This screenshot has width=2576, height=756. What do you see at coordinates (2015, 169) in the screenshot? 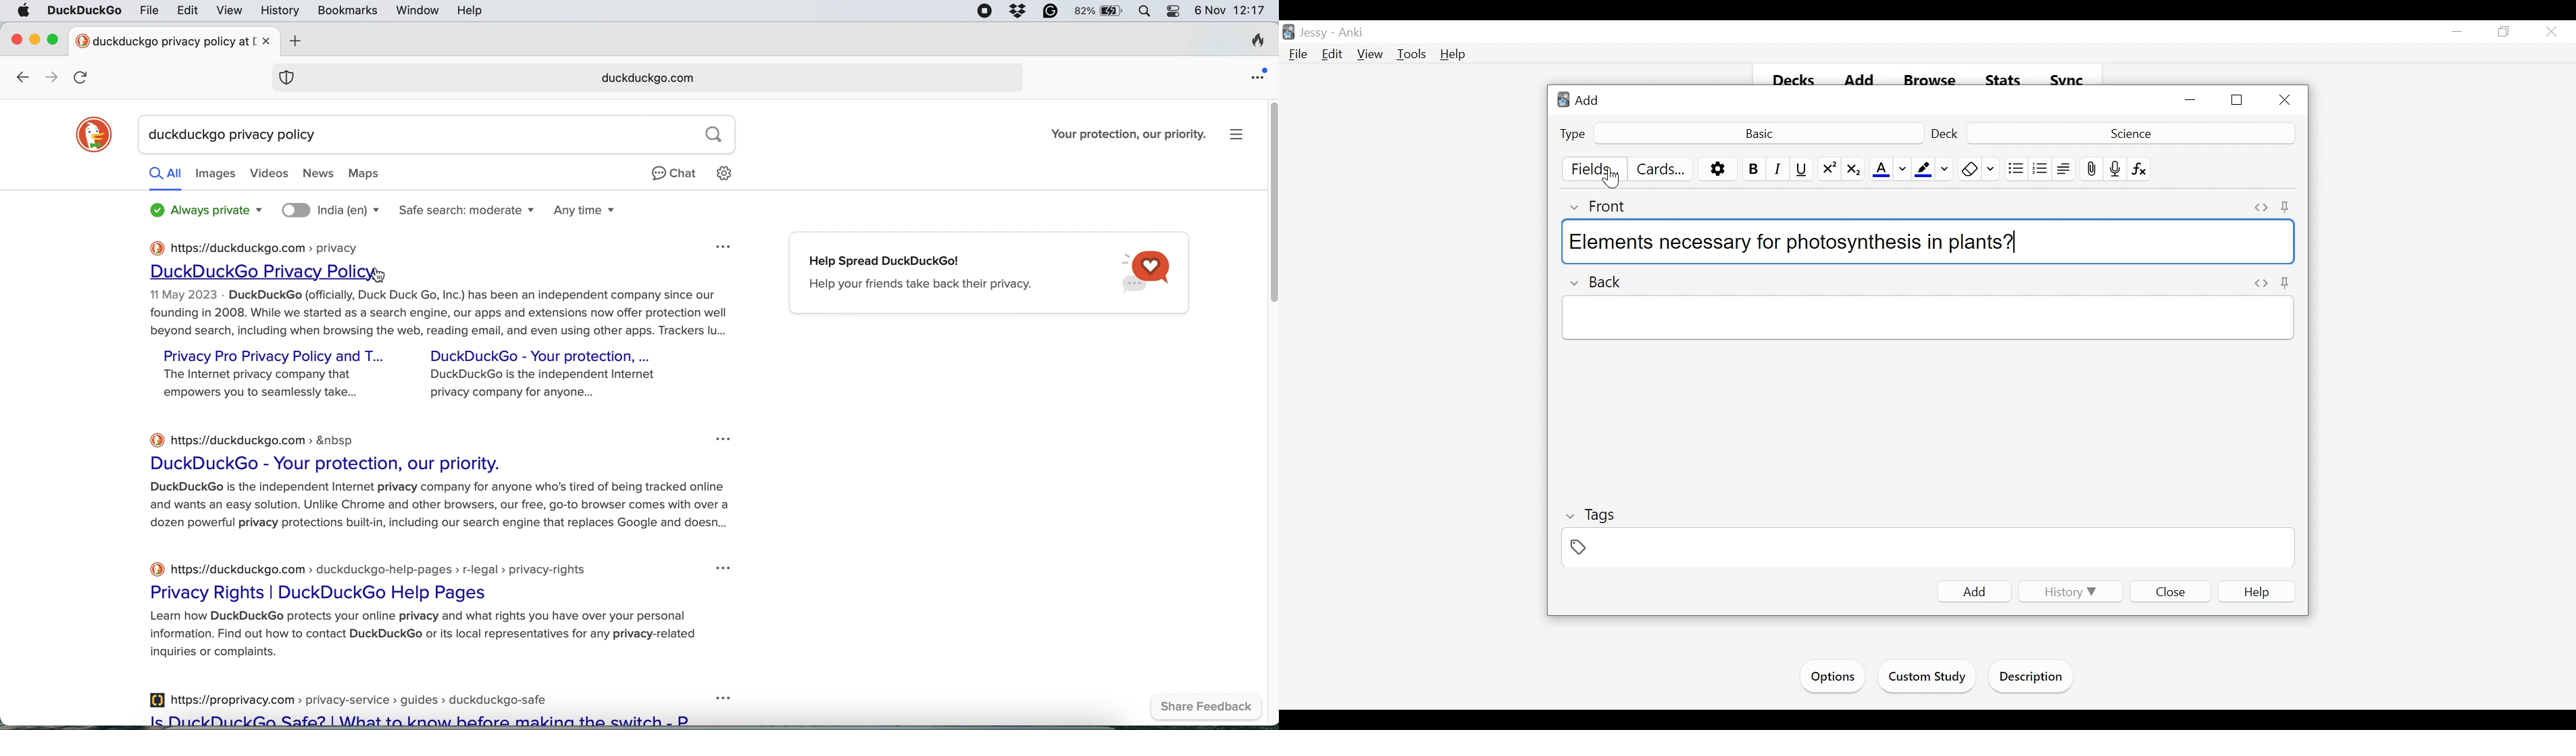
I see `Unordered list` at bounding box center [2015, 169].